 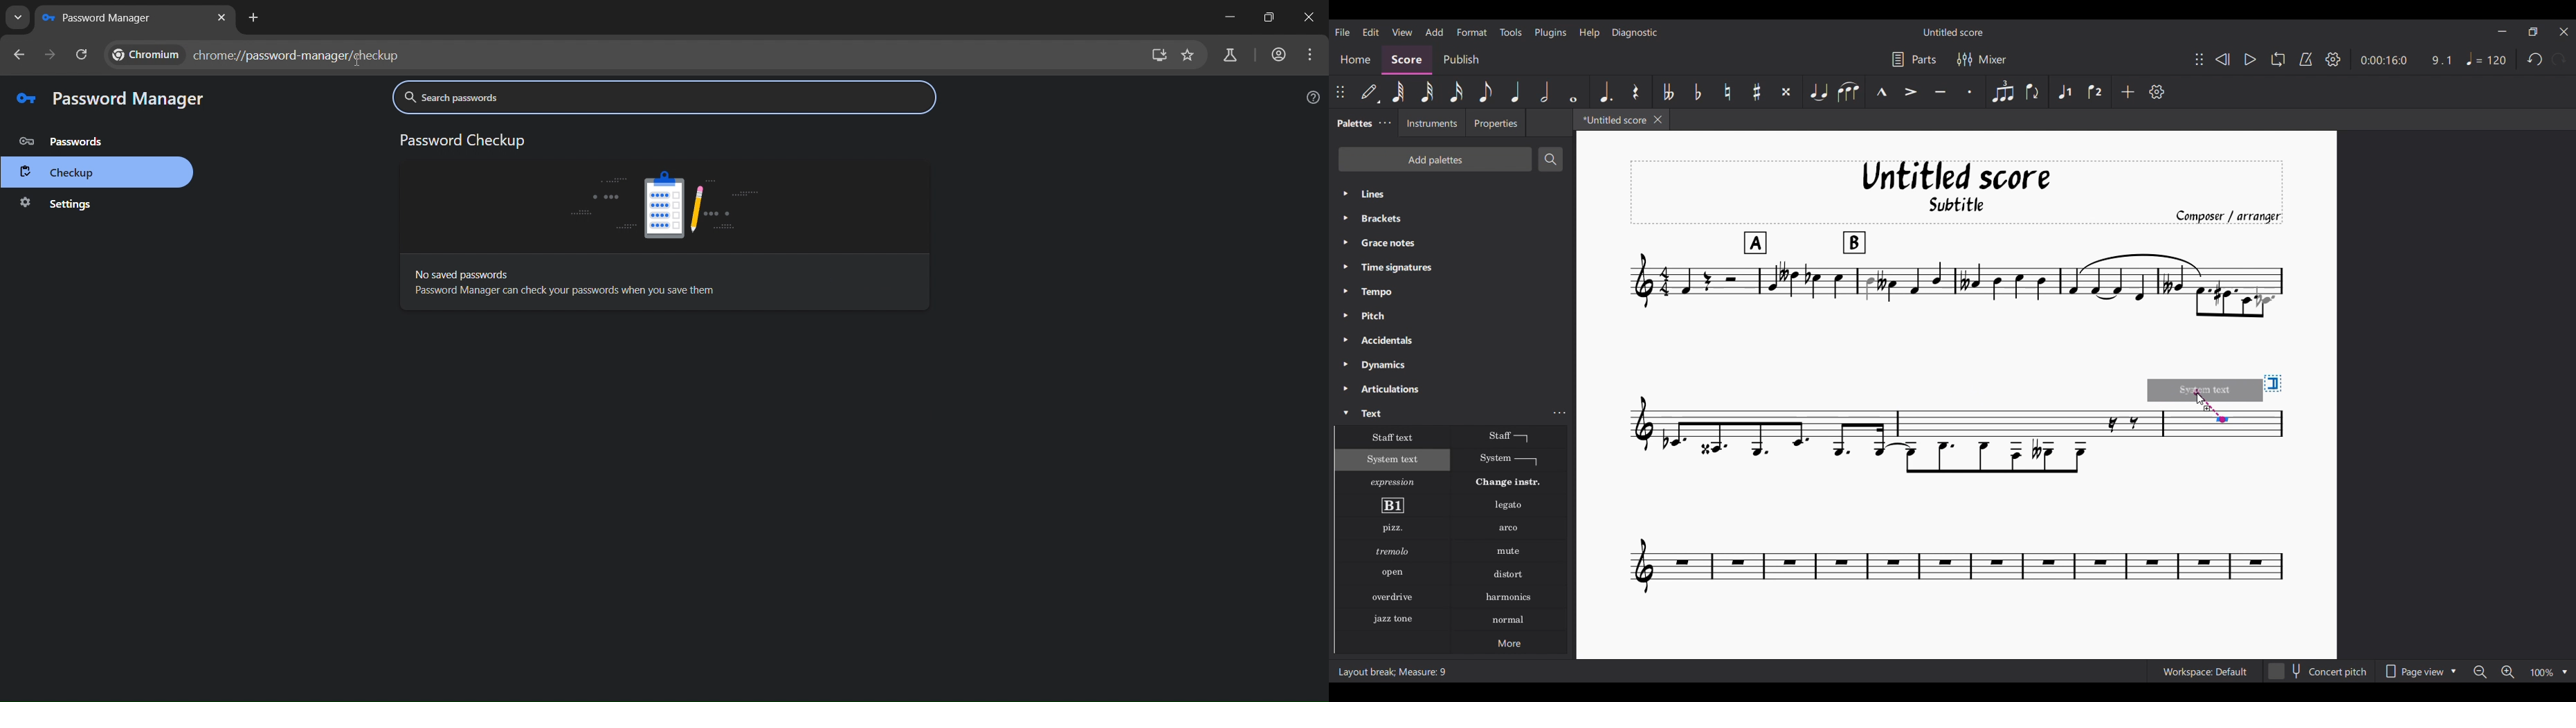 What do you see at coordinates (2064, 92) in the screenshot?
I see `Voice 1` at bounding box center [2064, 92].